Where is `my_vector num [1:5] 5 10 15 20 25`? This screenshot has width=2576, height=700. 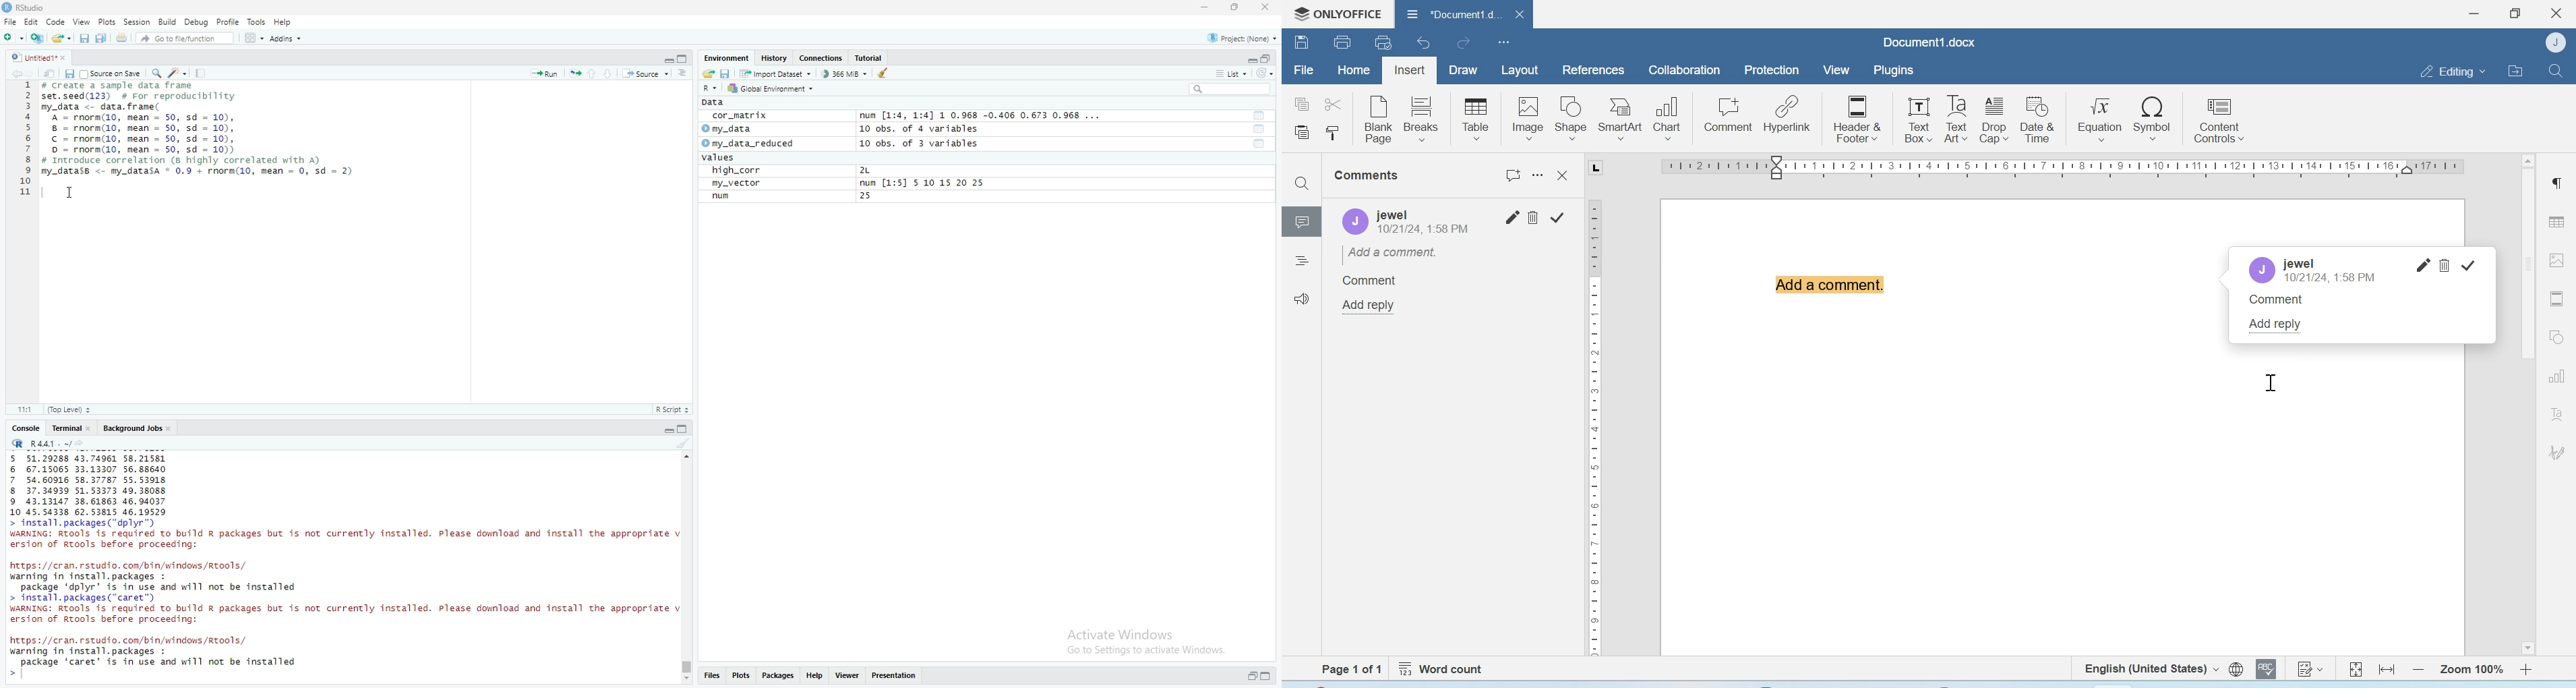
my_vector num [1:5] 5 10 15 20 25 is located at coordinates (849, 184).